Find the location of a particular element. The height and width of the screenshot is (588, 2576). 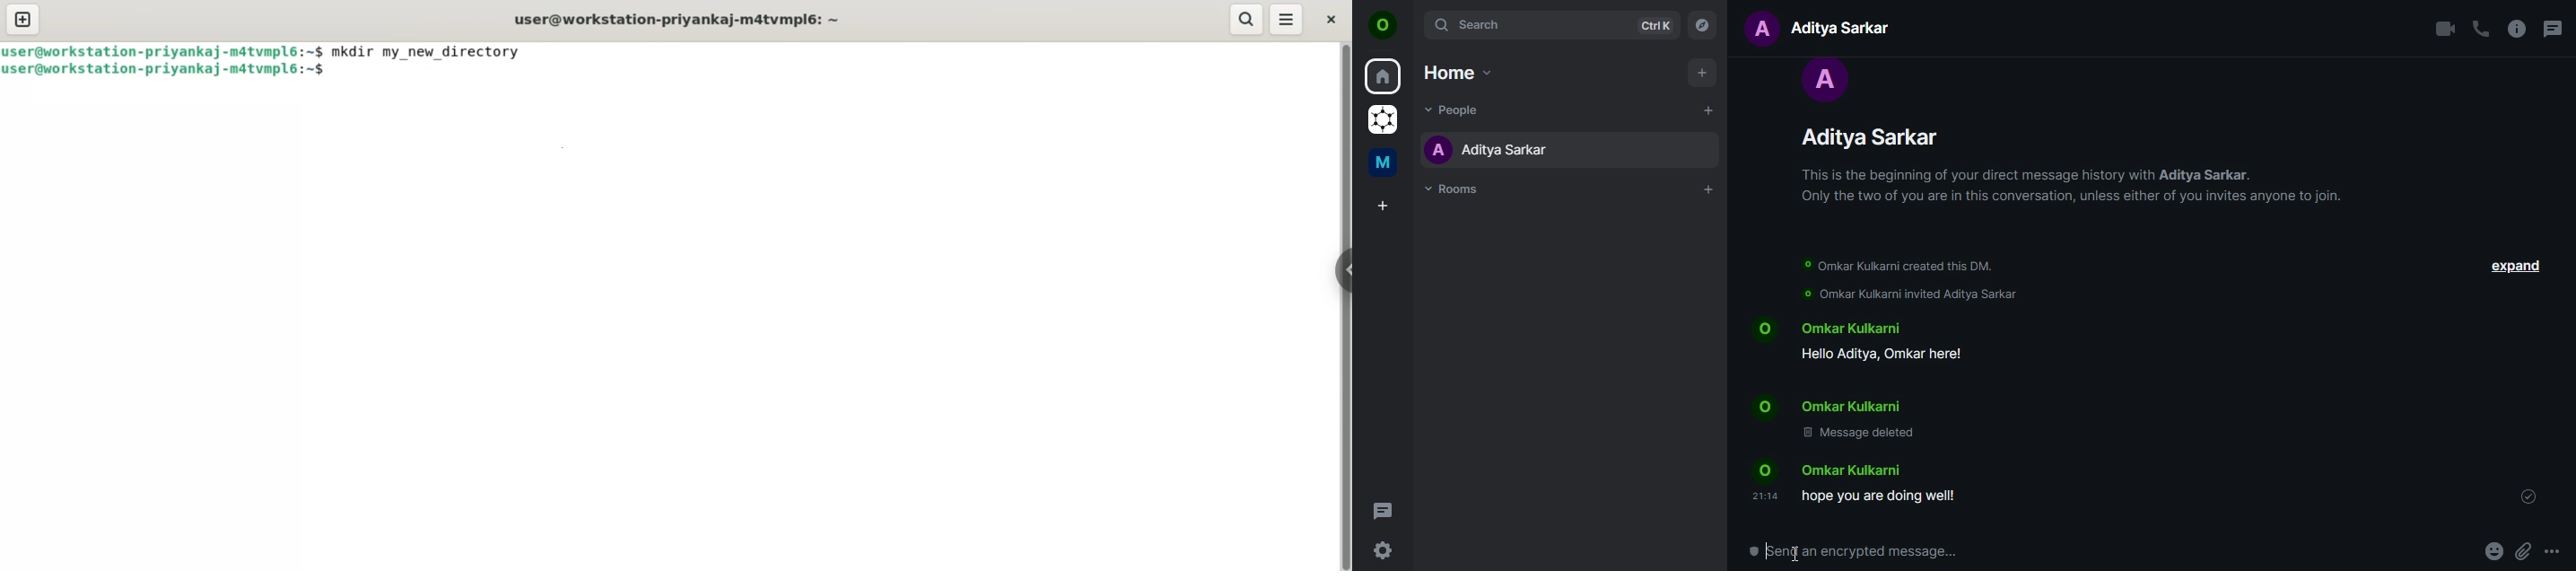

vertical scroll bar is located at coordinates (1344, 307).